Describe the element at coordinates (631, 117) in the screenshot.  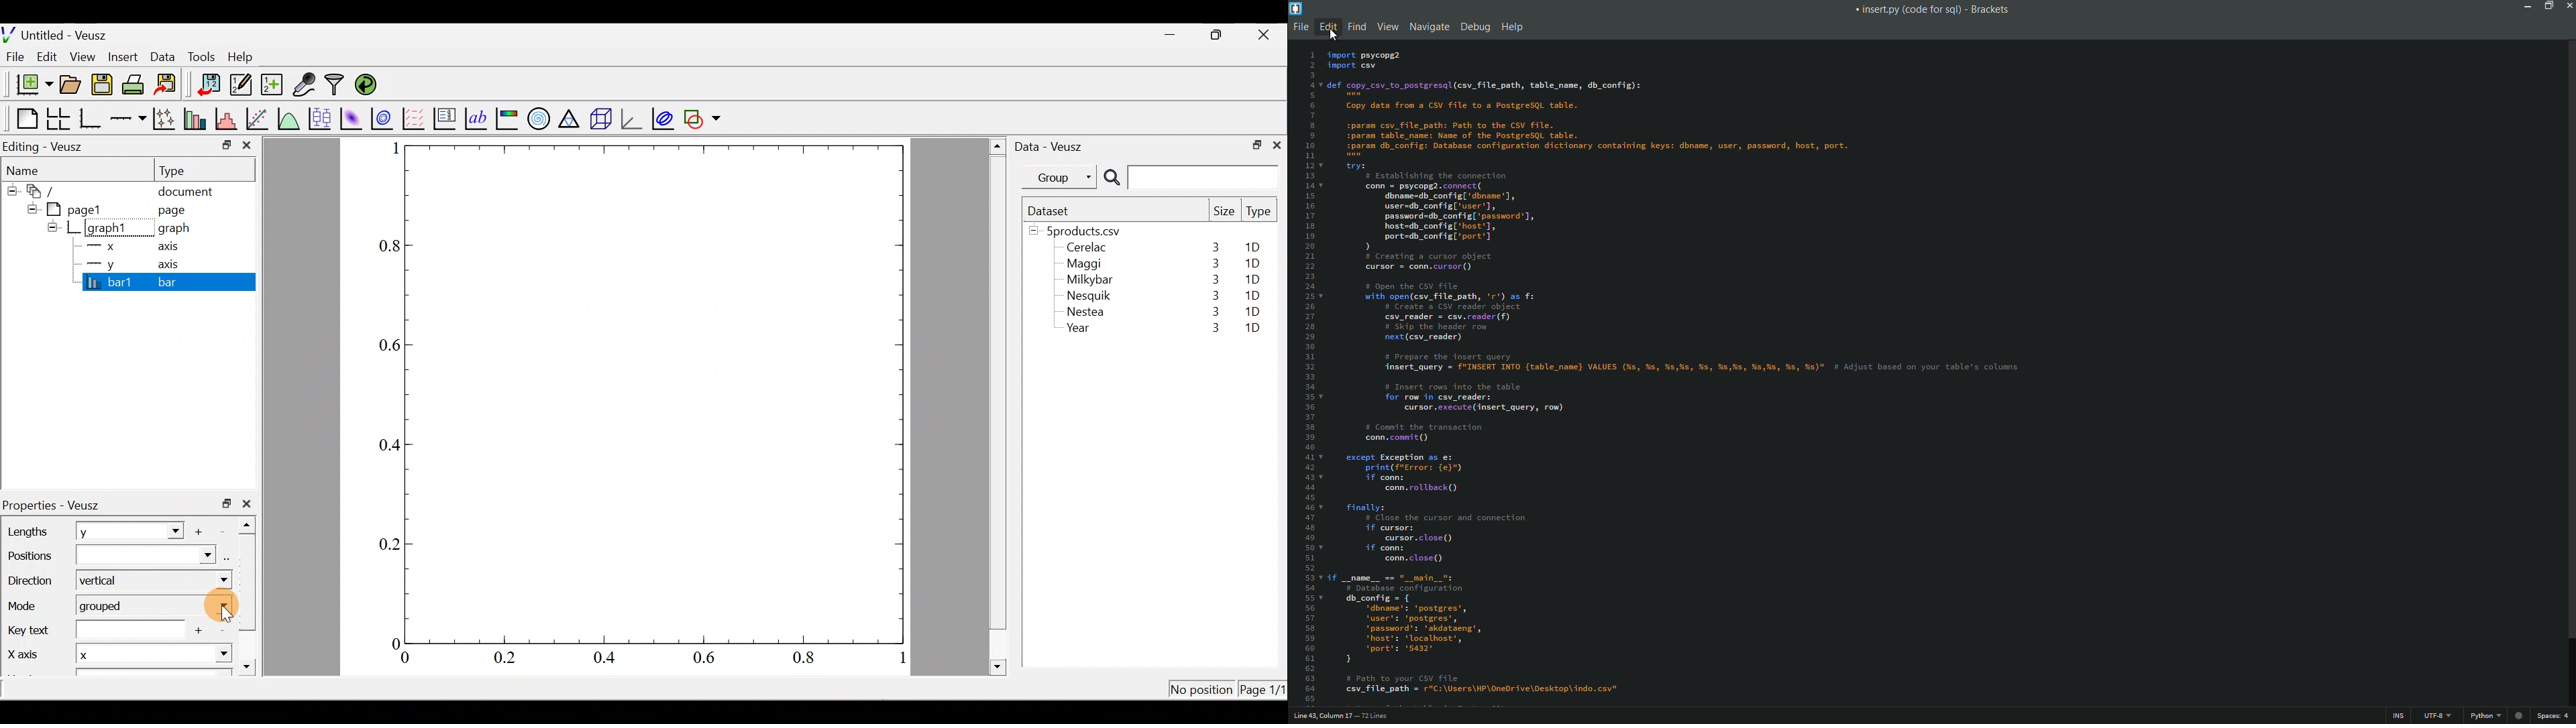
I see `3d graph` at that location.